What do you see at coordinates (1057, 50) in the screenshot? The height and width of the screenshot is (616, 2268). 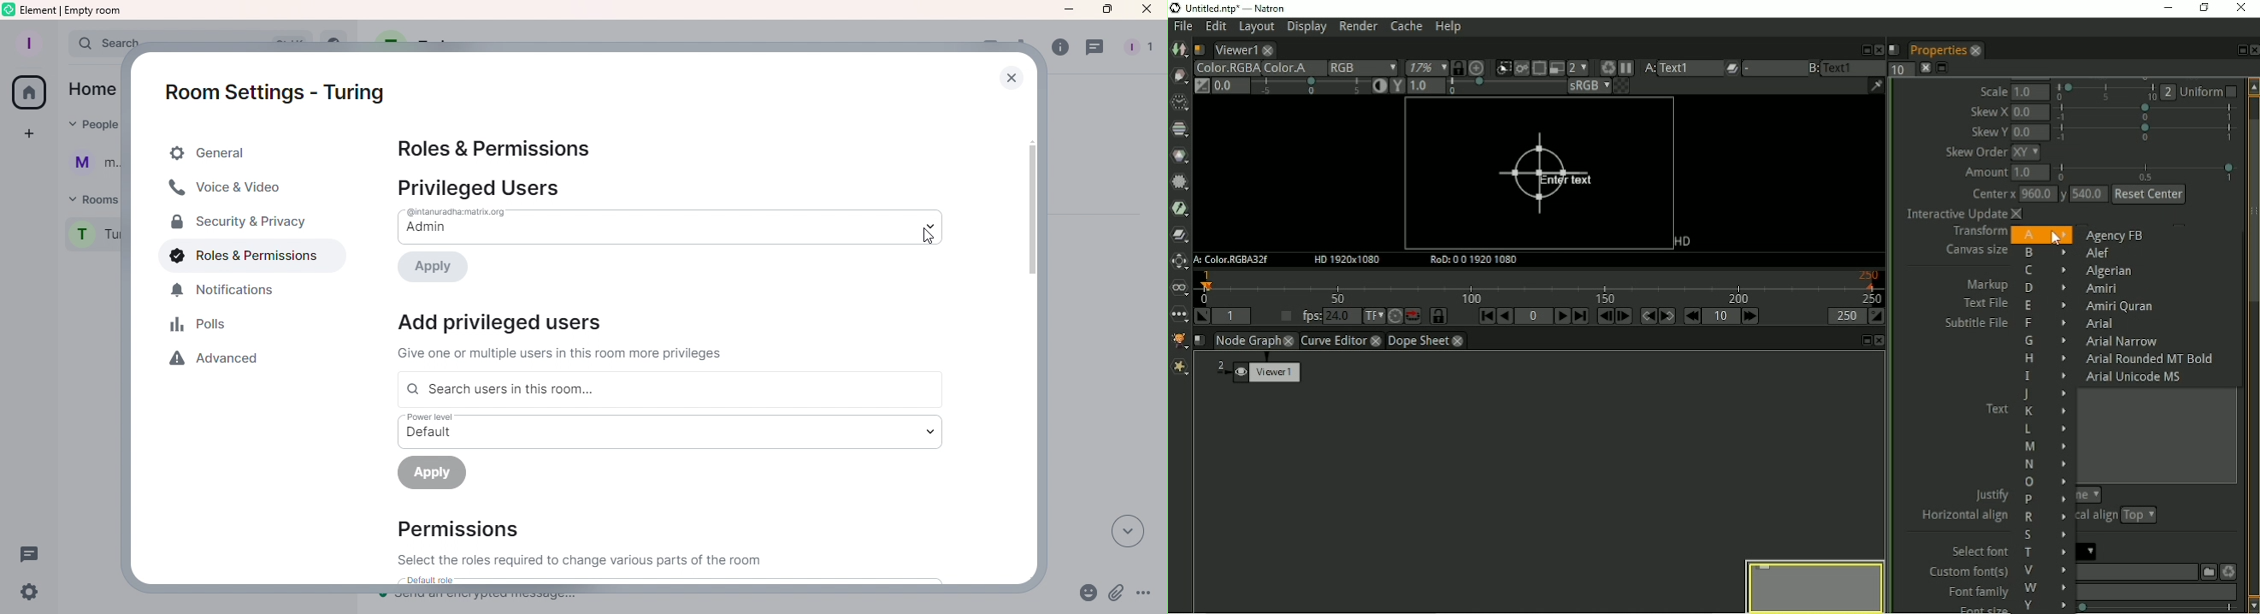 I see `Room info` at bounding box center [1057, 50].